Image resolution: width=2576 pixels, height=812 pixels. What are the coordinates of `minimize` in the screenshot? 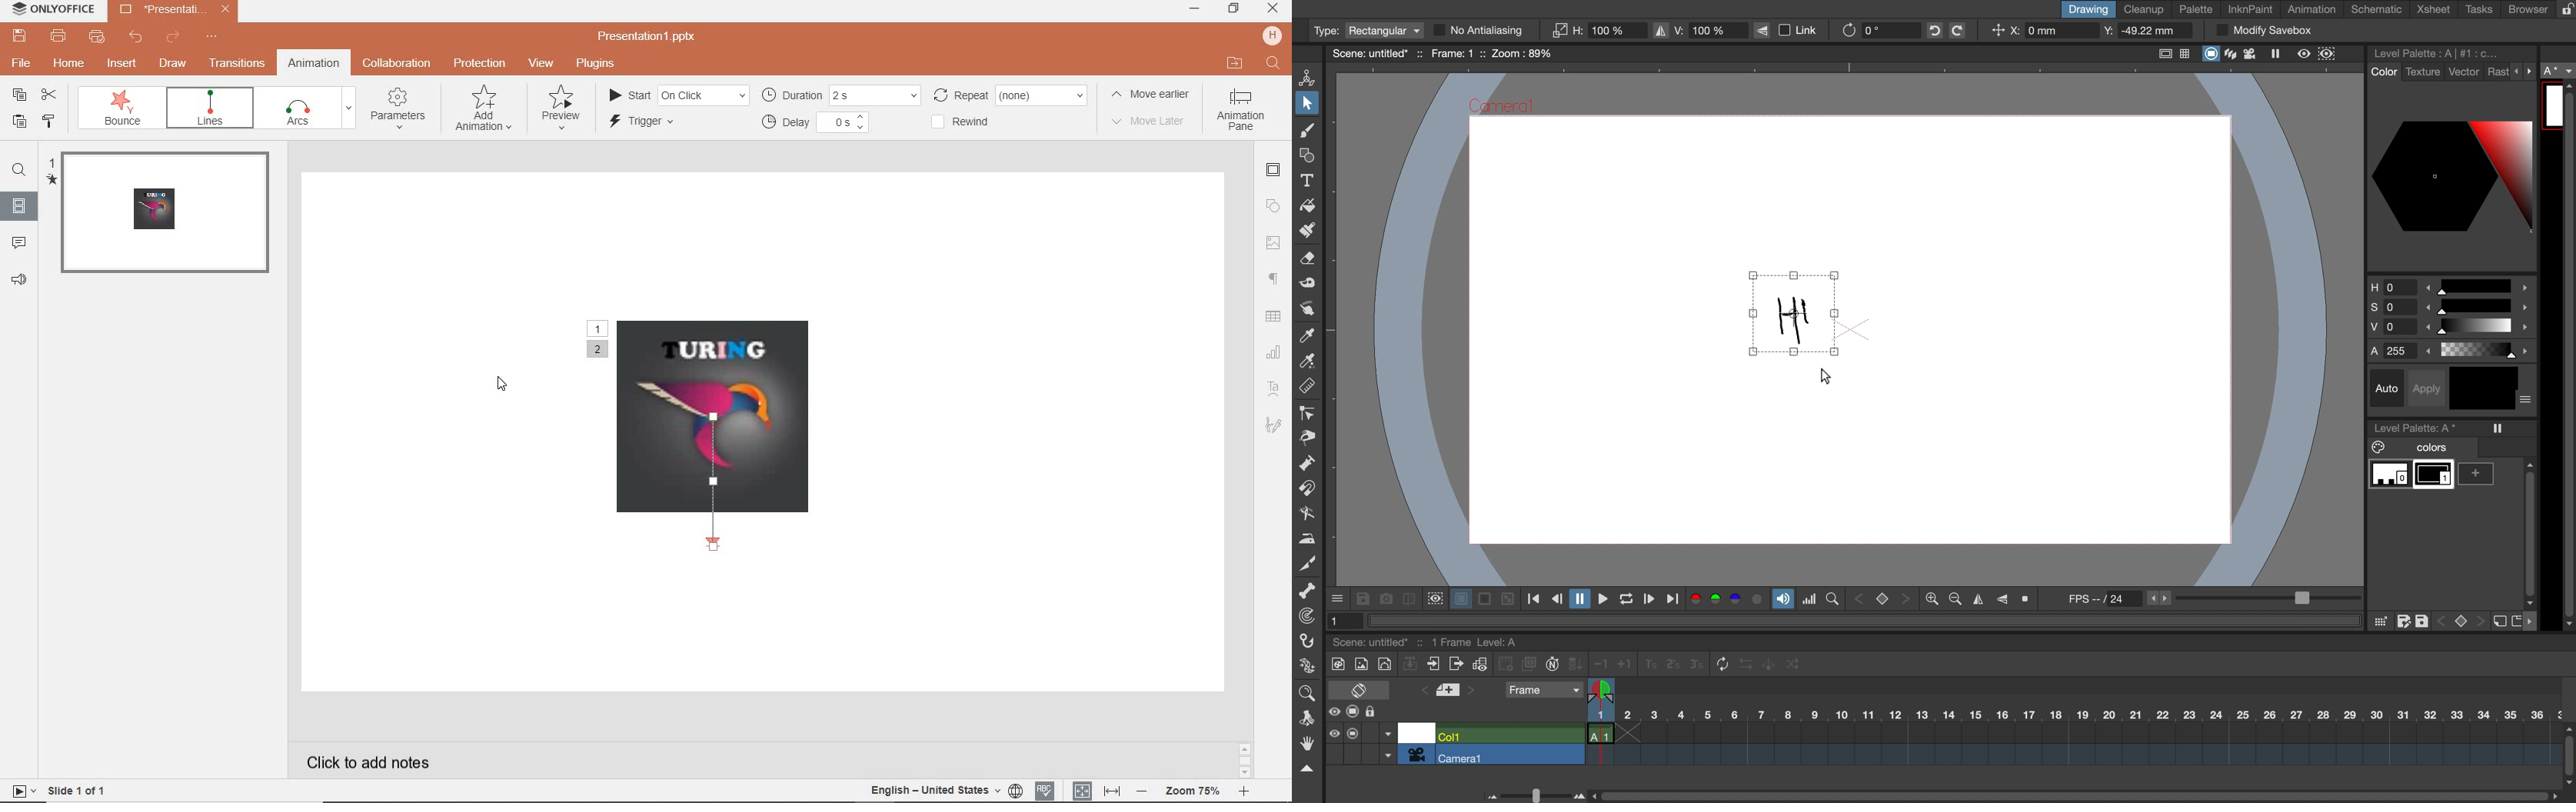 It's located at (1196, 9).